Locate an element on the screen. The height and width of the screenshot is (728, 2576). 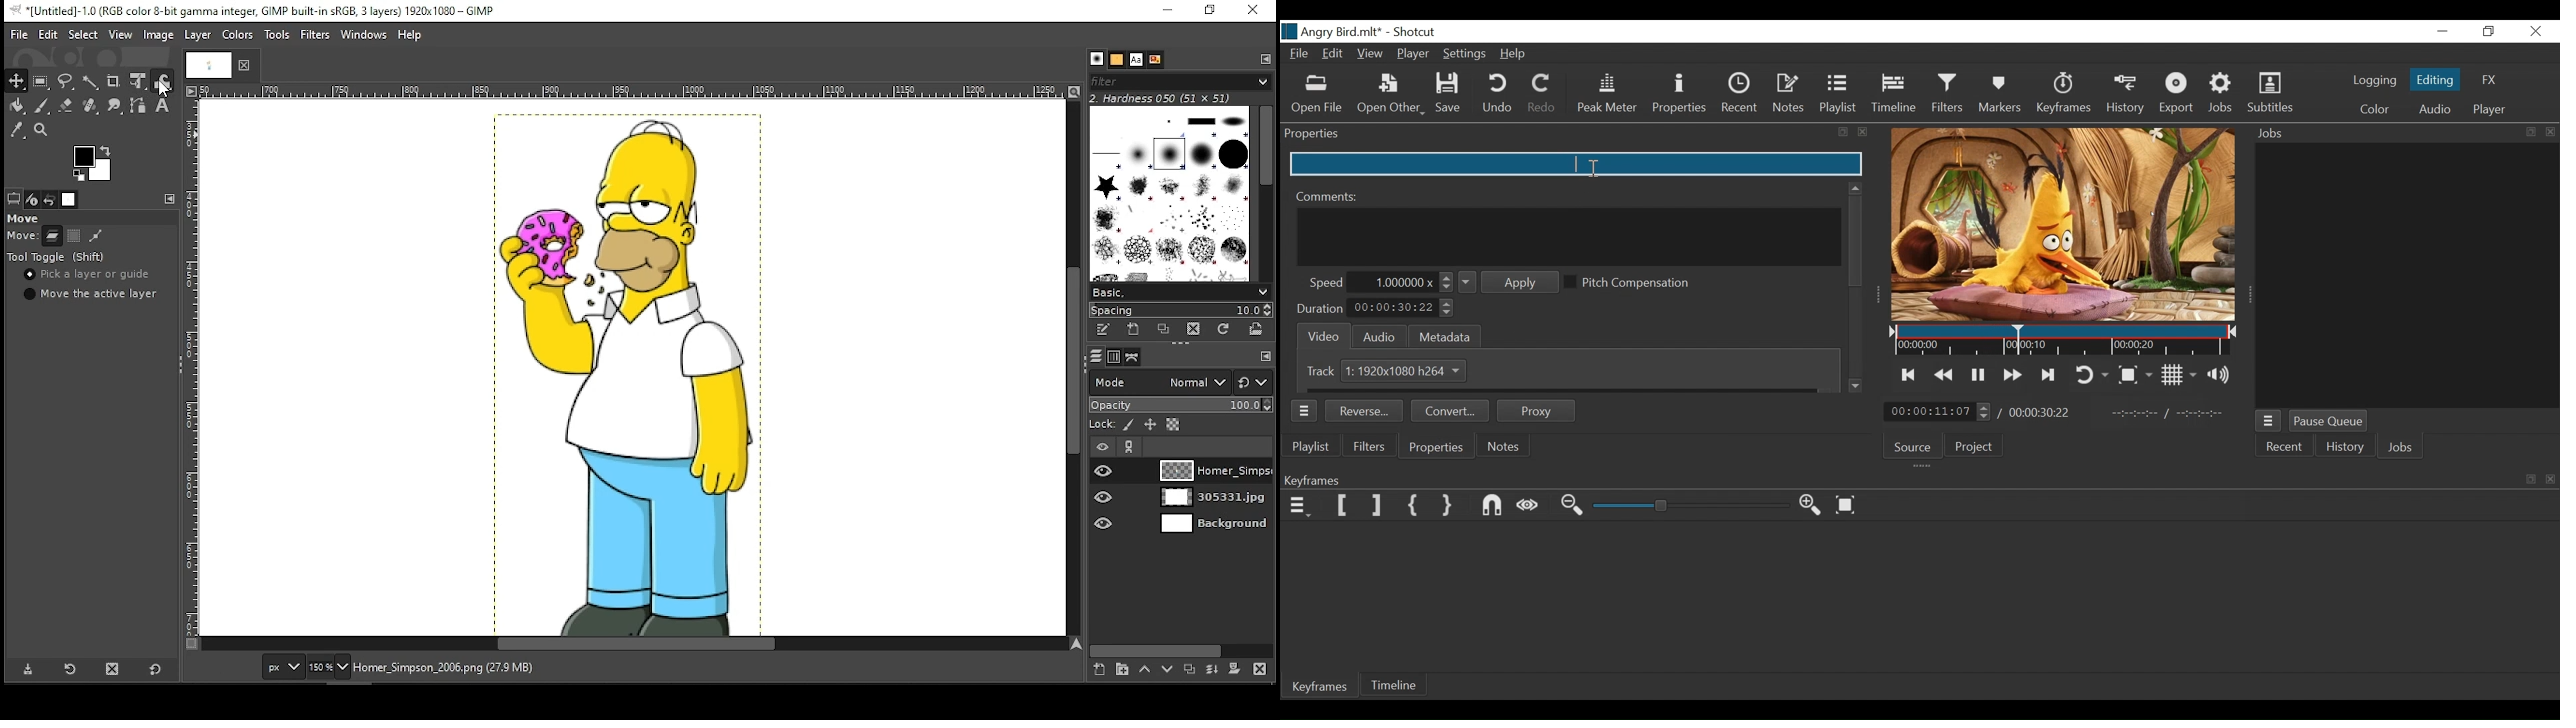
Adjust Speed is located at coordinates (1406, 282).